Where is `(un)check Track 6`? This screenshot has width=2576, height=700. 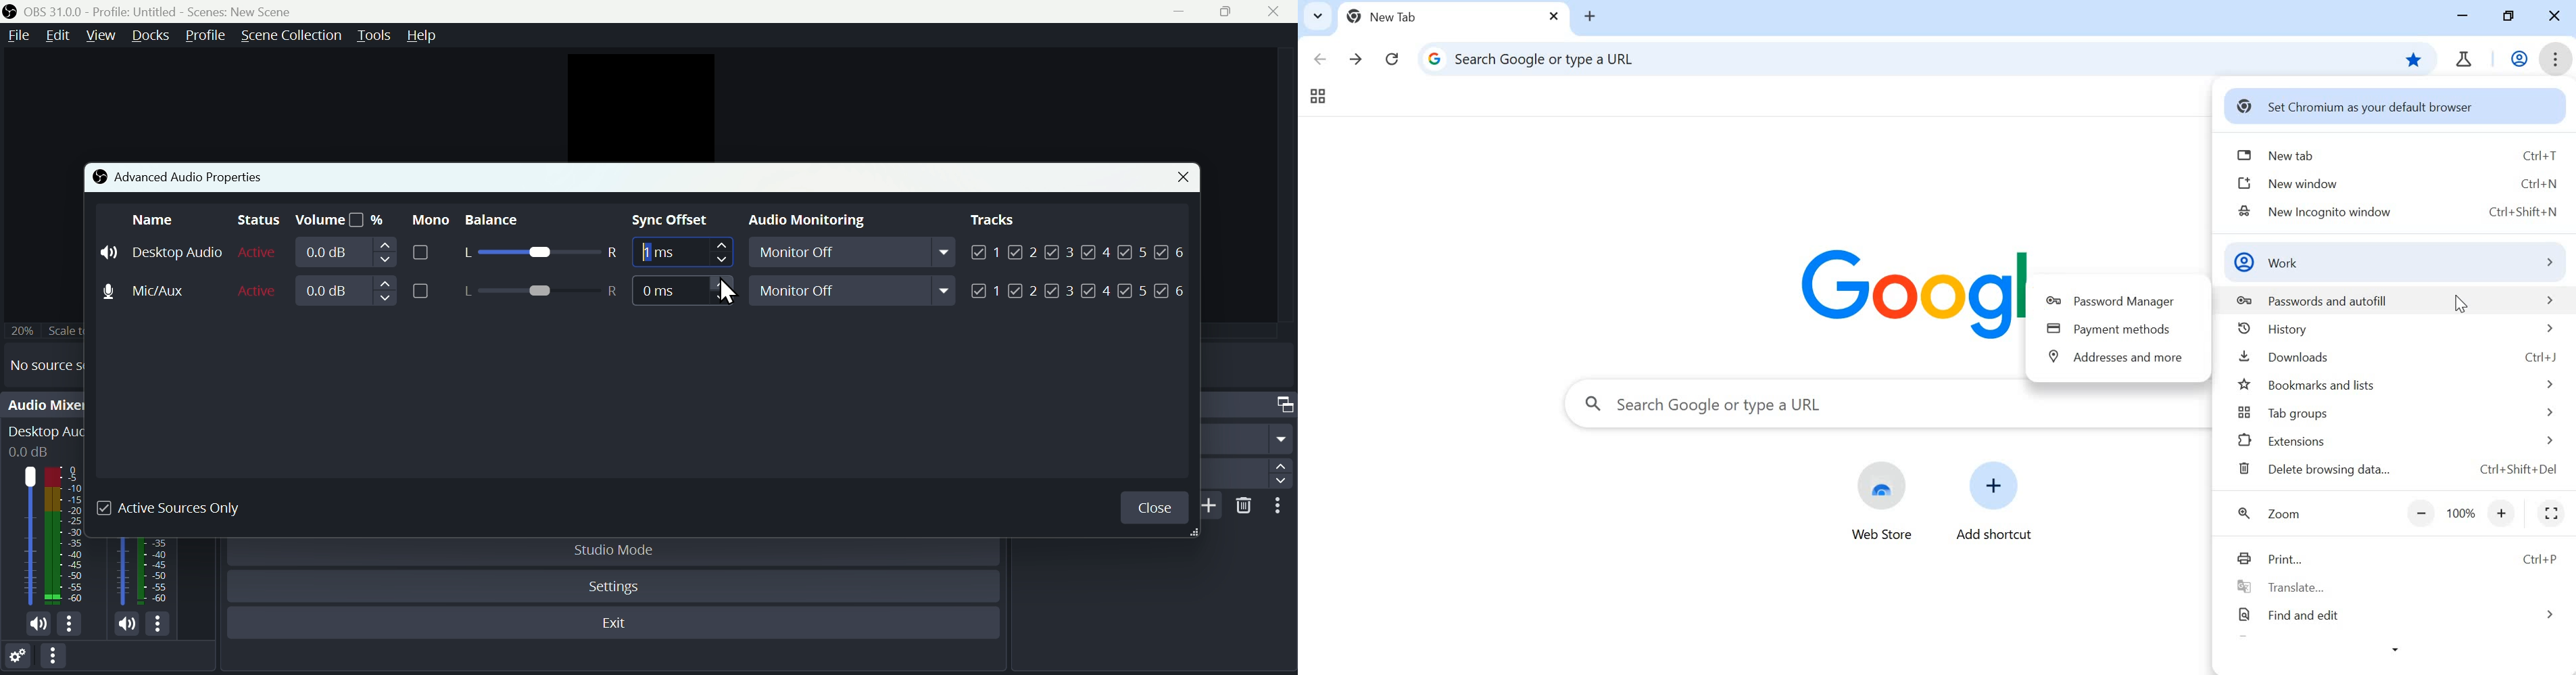
(un)check Track 6 is located at coordinates (1172, 250).